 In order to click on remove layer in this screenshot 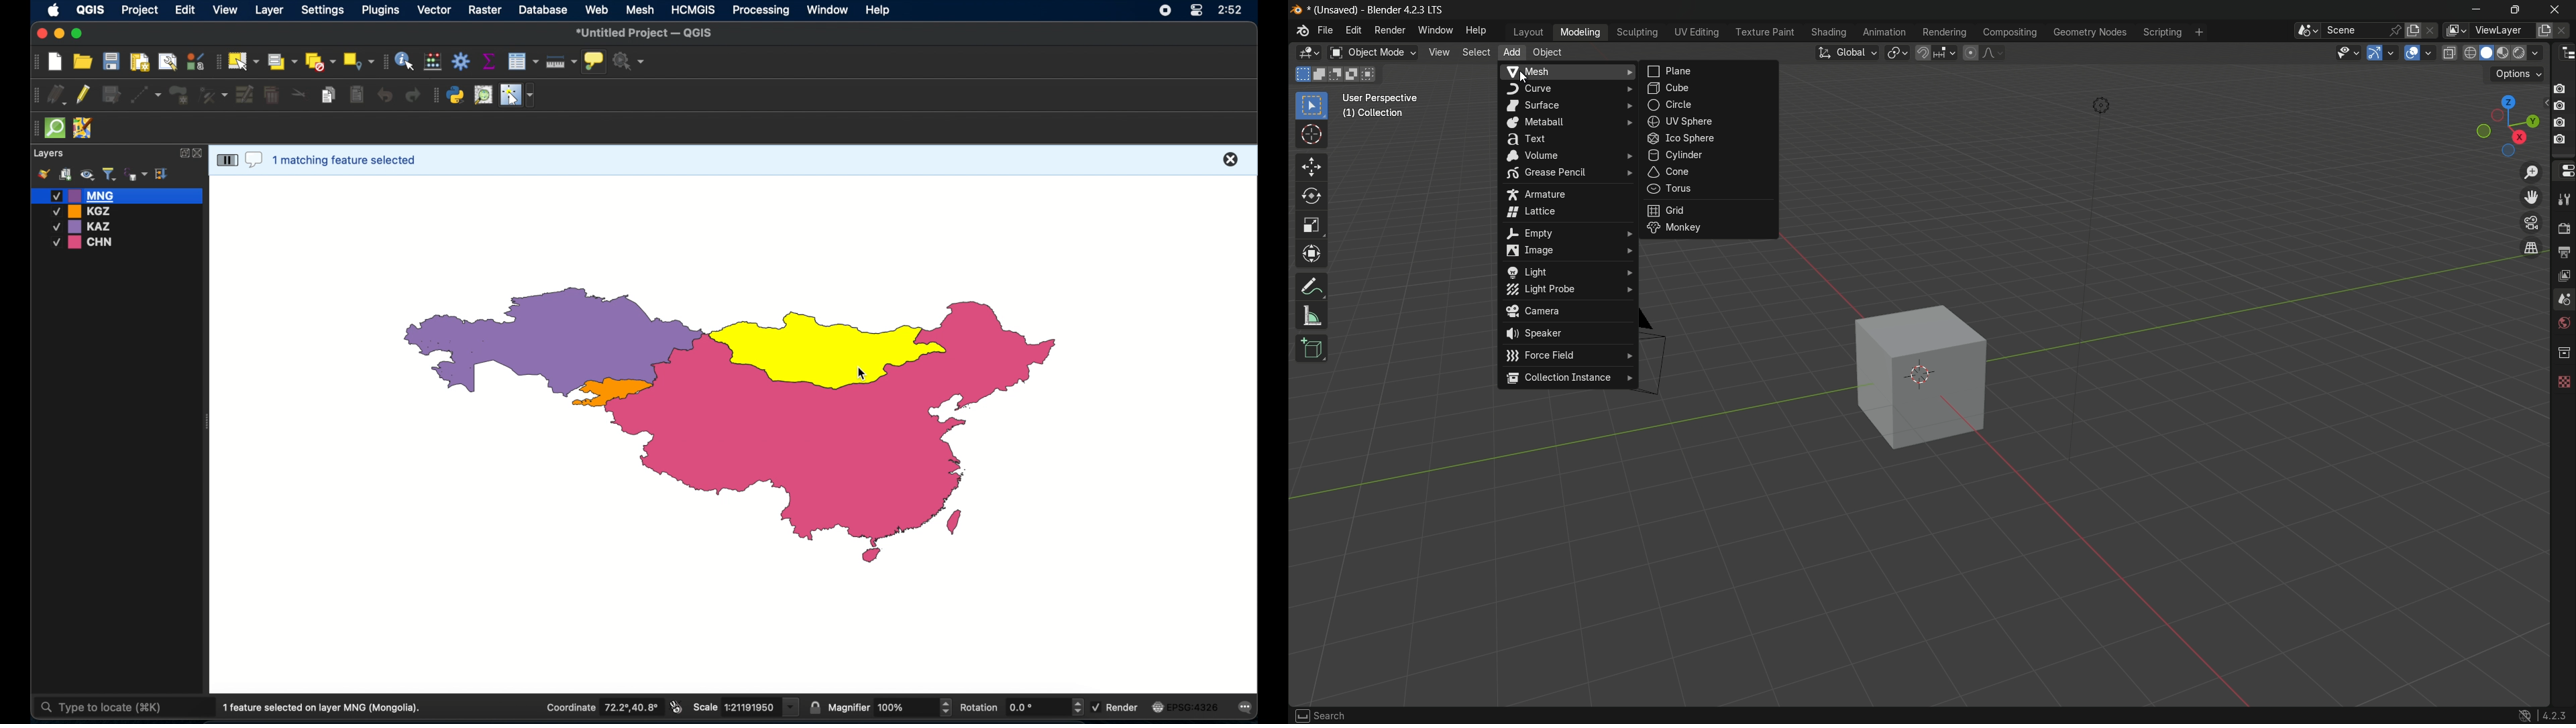, I will do `click(2567, 32)`.